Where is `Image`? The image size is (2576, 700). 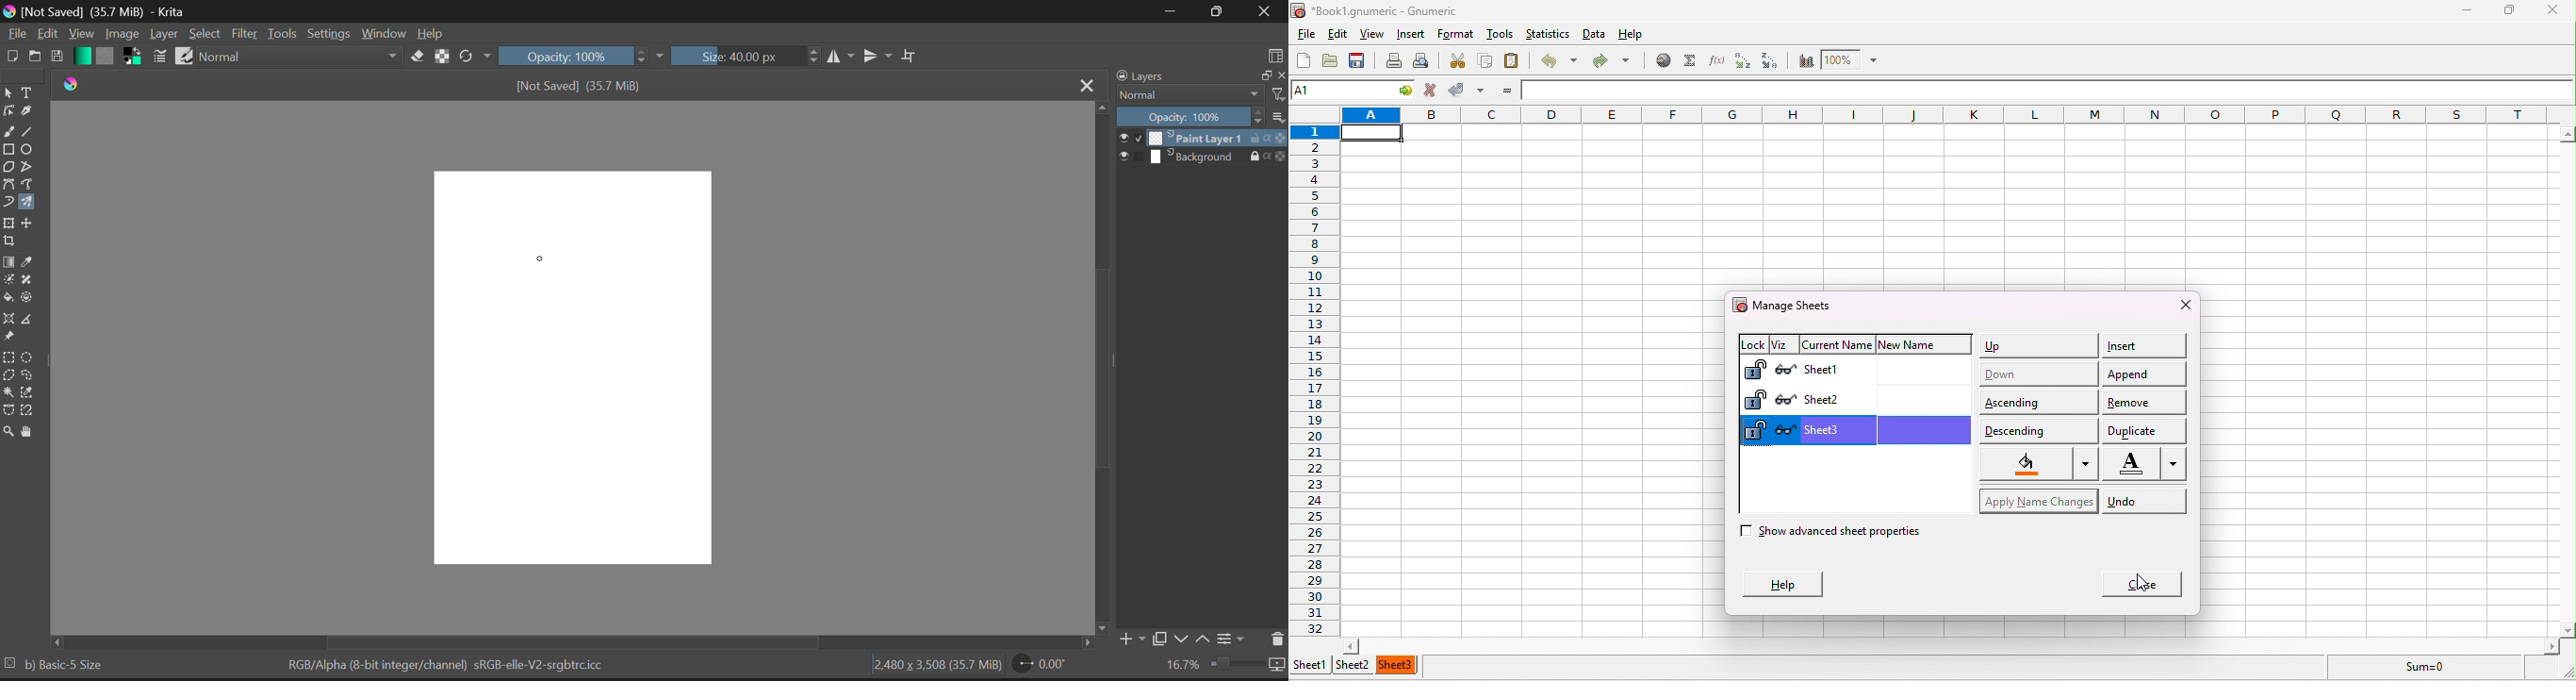 Image is located at coordinates (122, 34).